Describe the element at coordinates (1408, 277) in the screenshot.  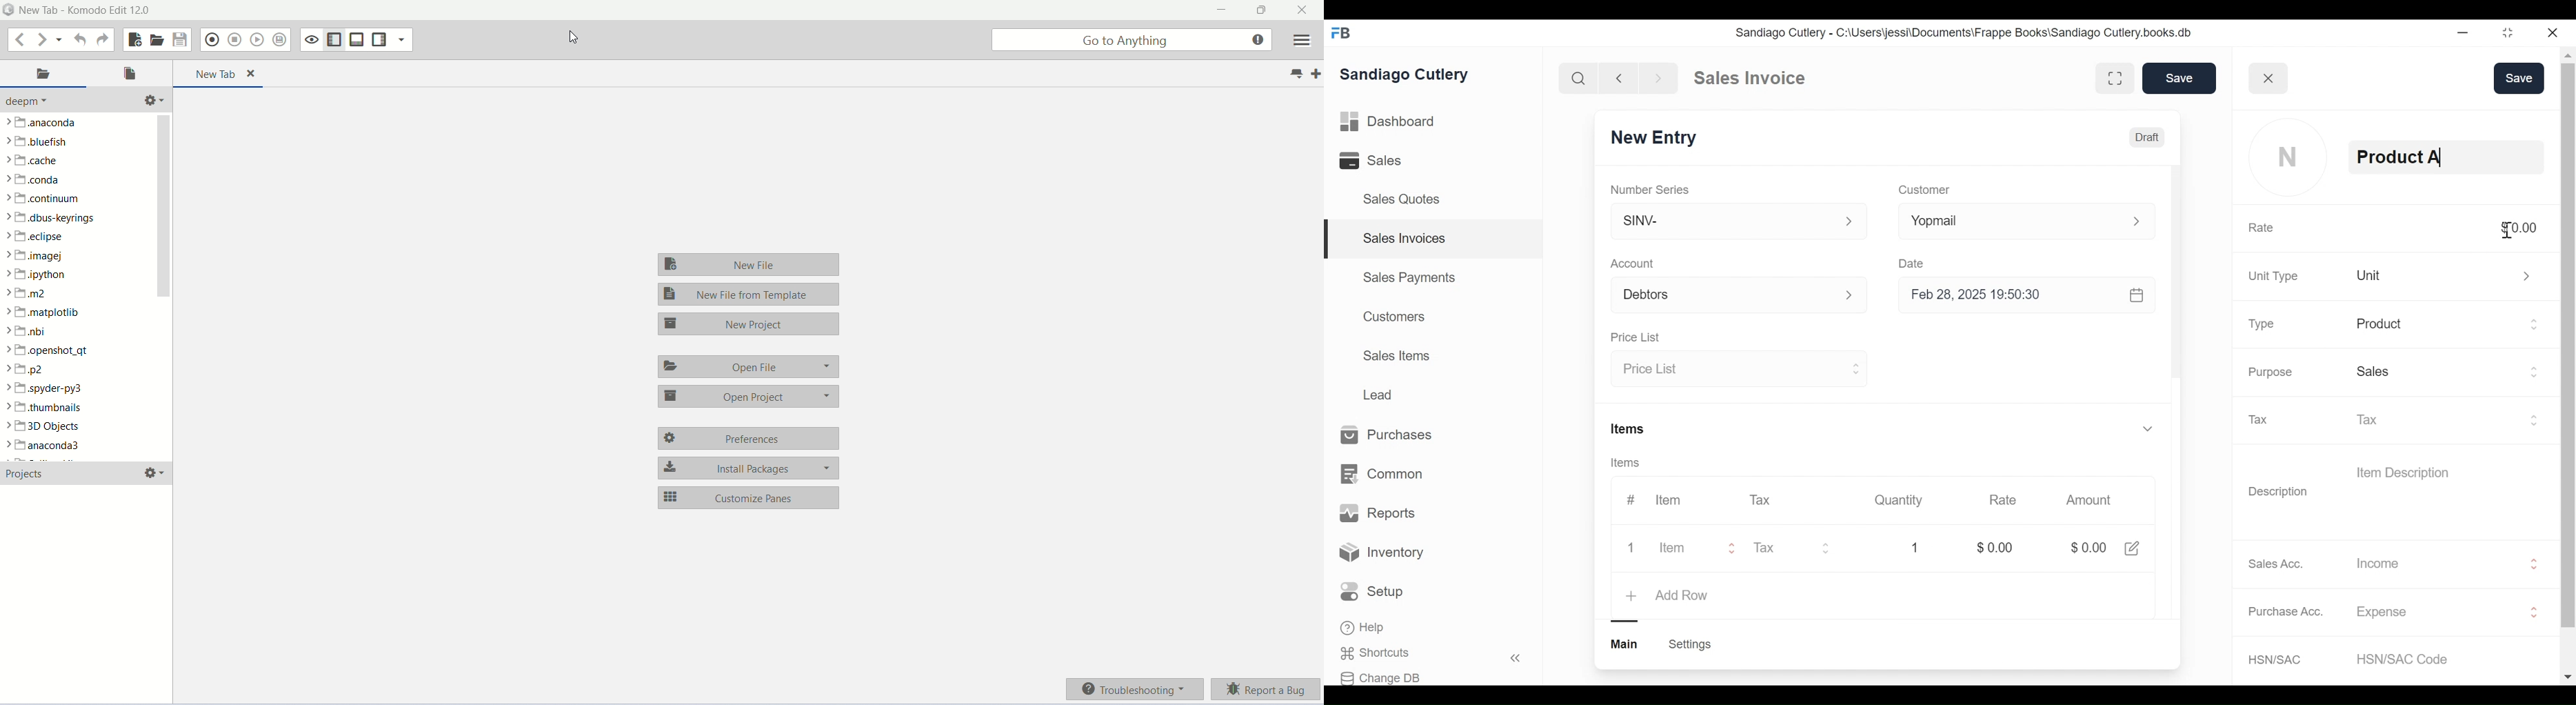
I see `Sales Payments` at that location.